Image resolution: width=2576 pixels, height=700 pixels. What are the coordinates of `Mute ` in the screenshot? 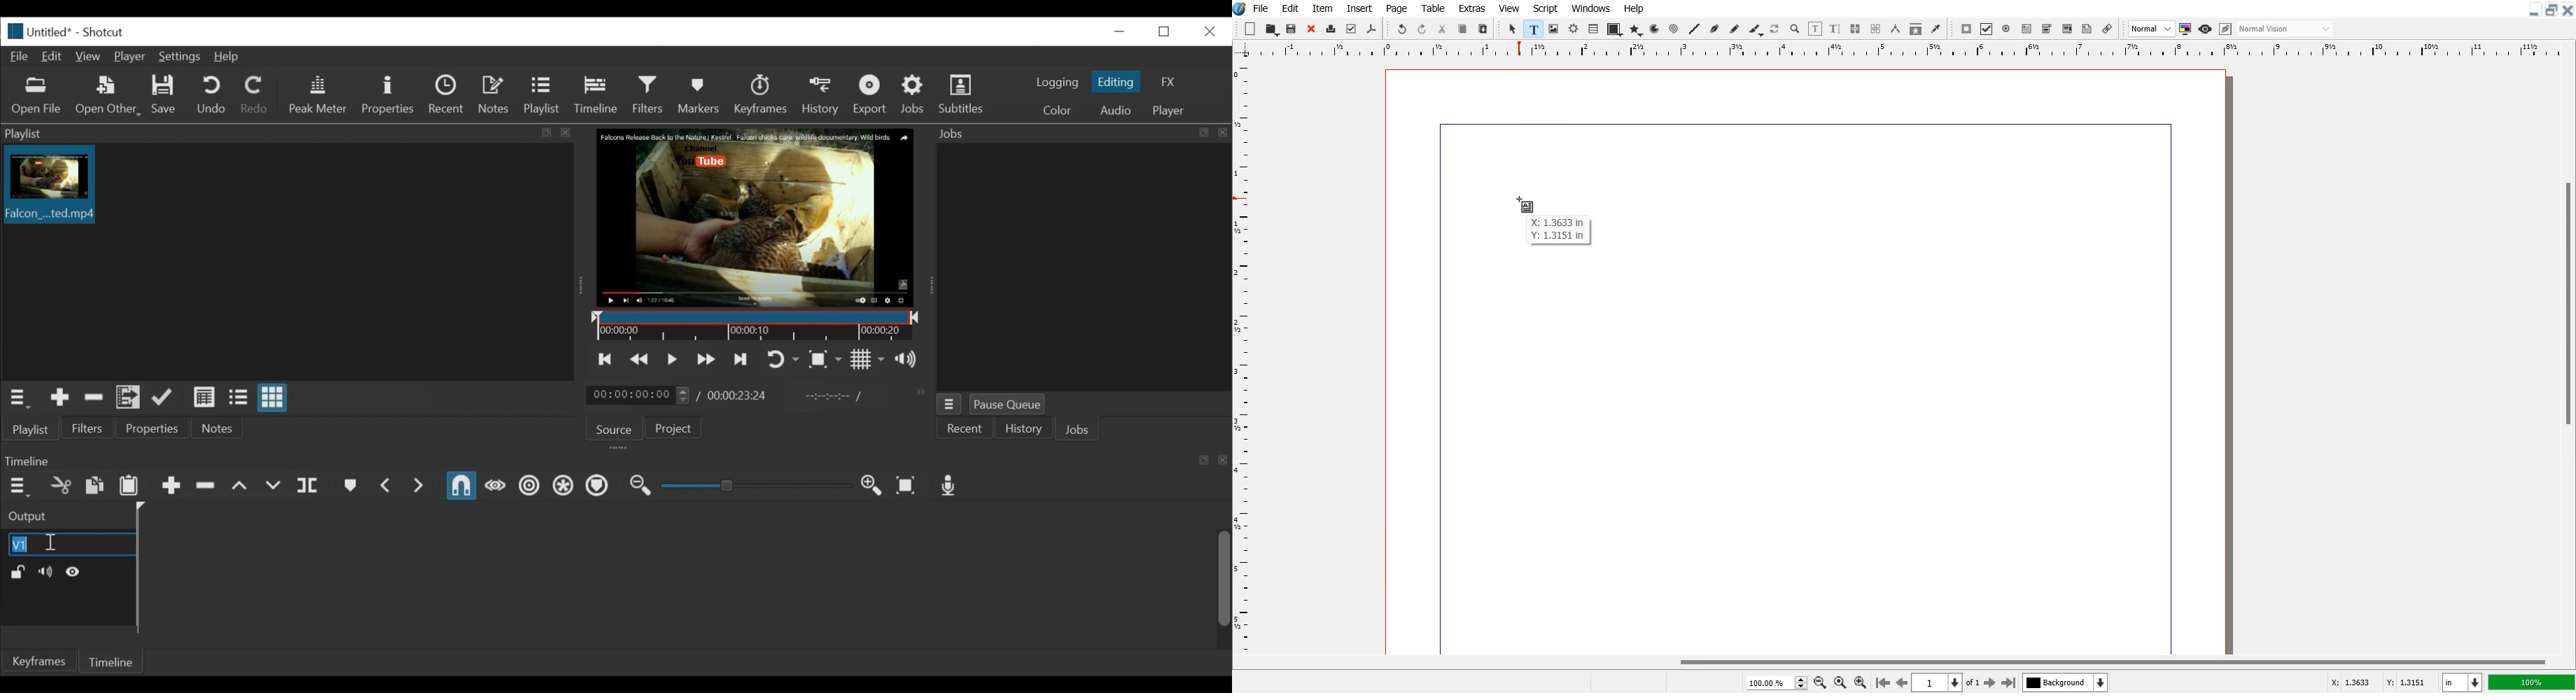 It's located at (43, 572).